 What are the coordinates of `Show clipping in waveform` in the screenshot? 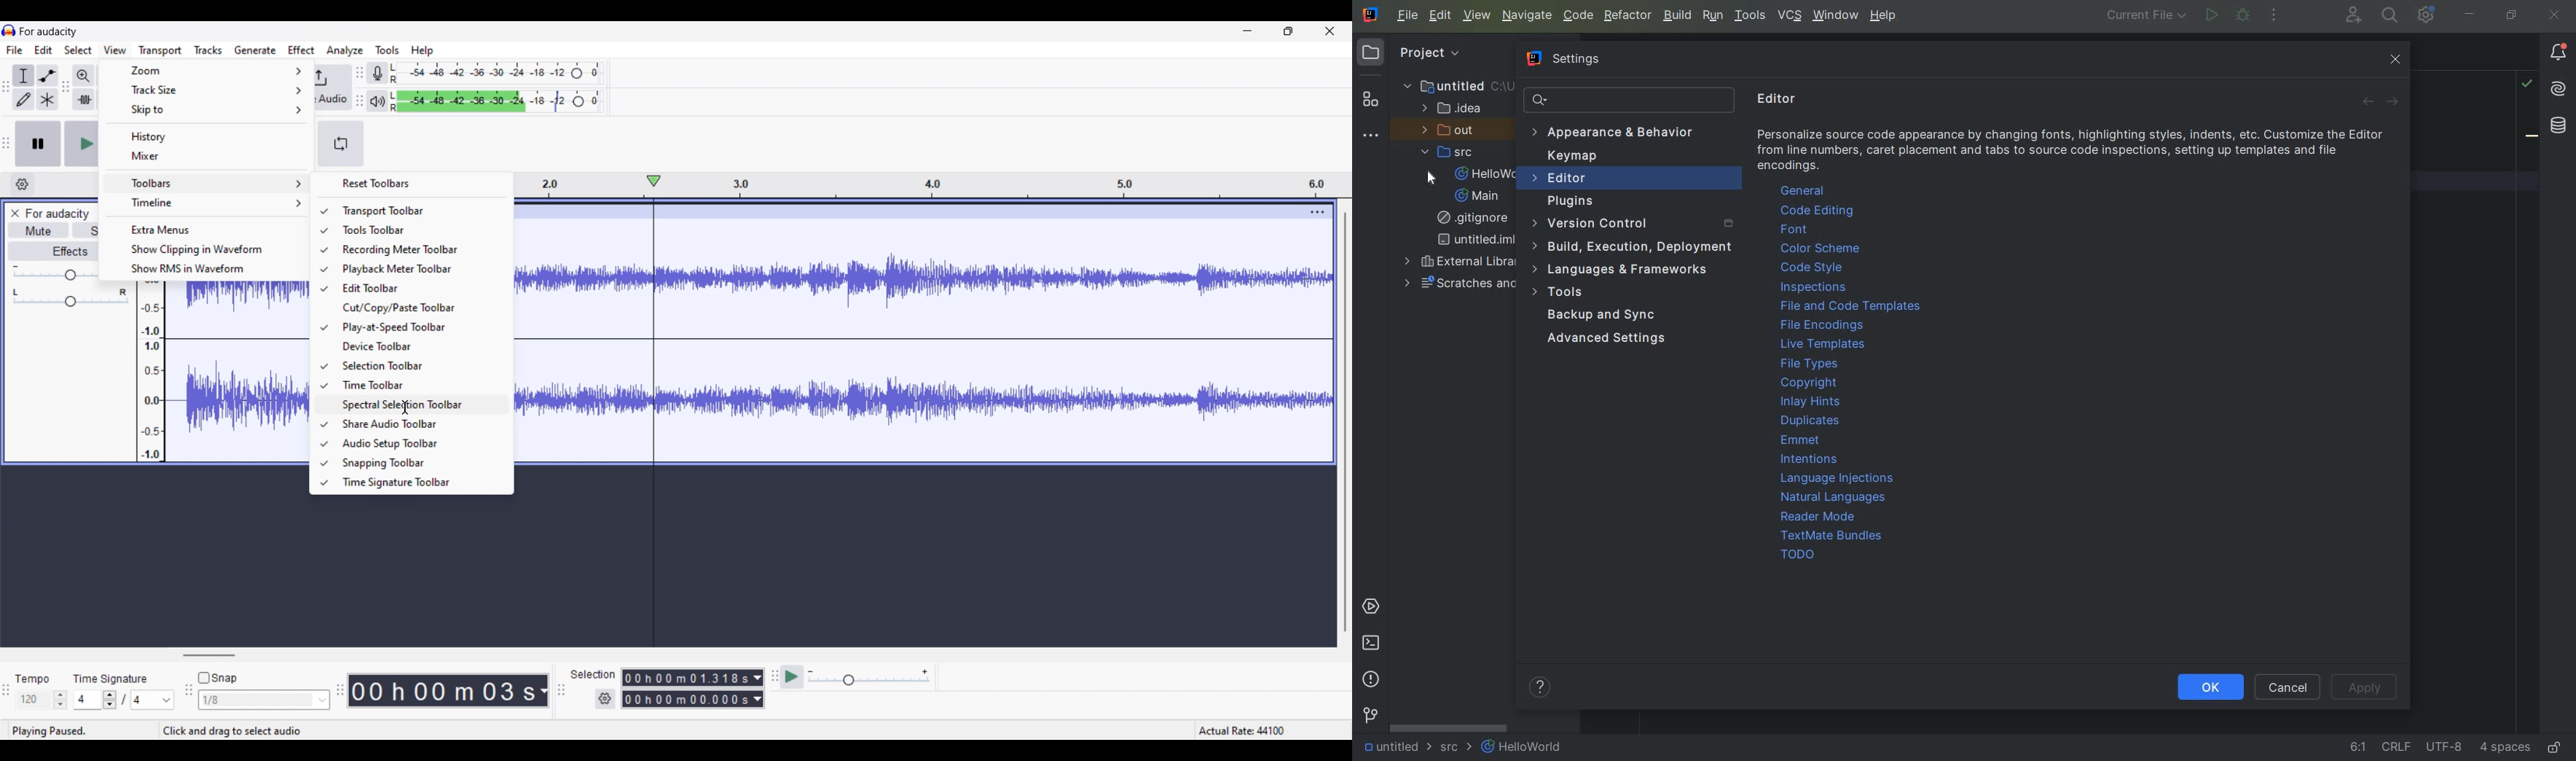 It's located at (208, 249).